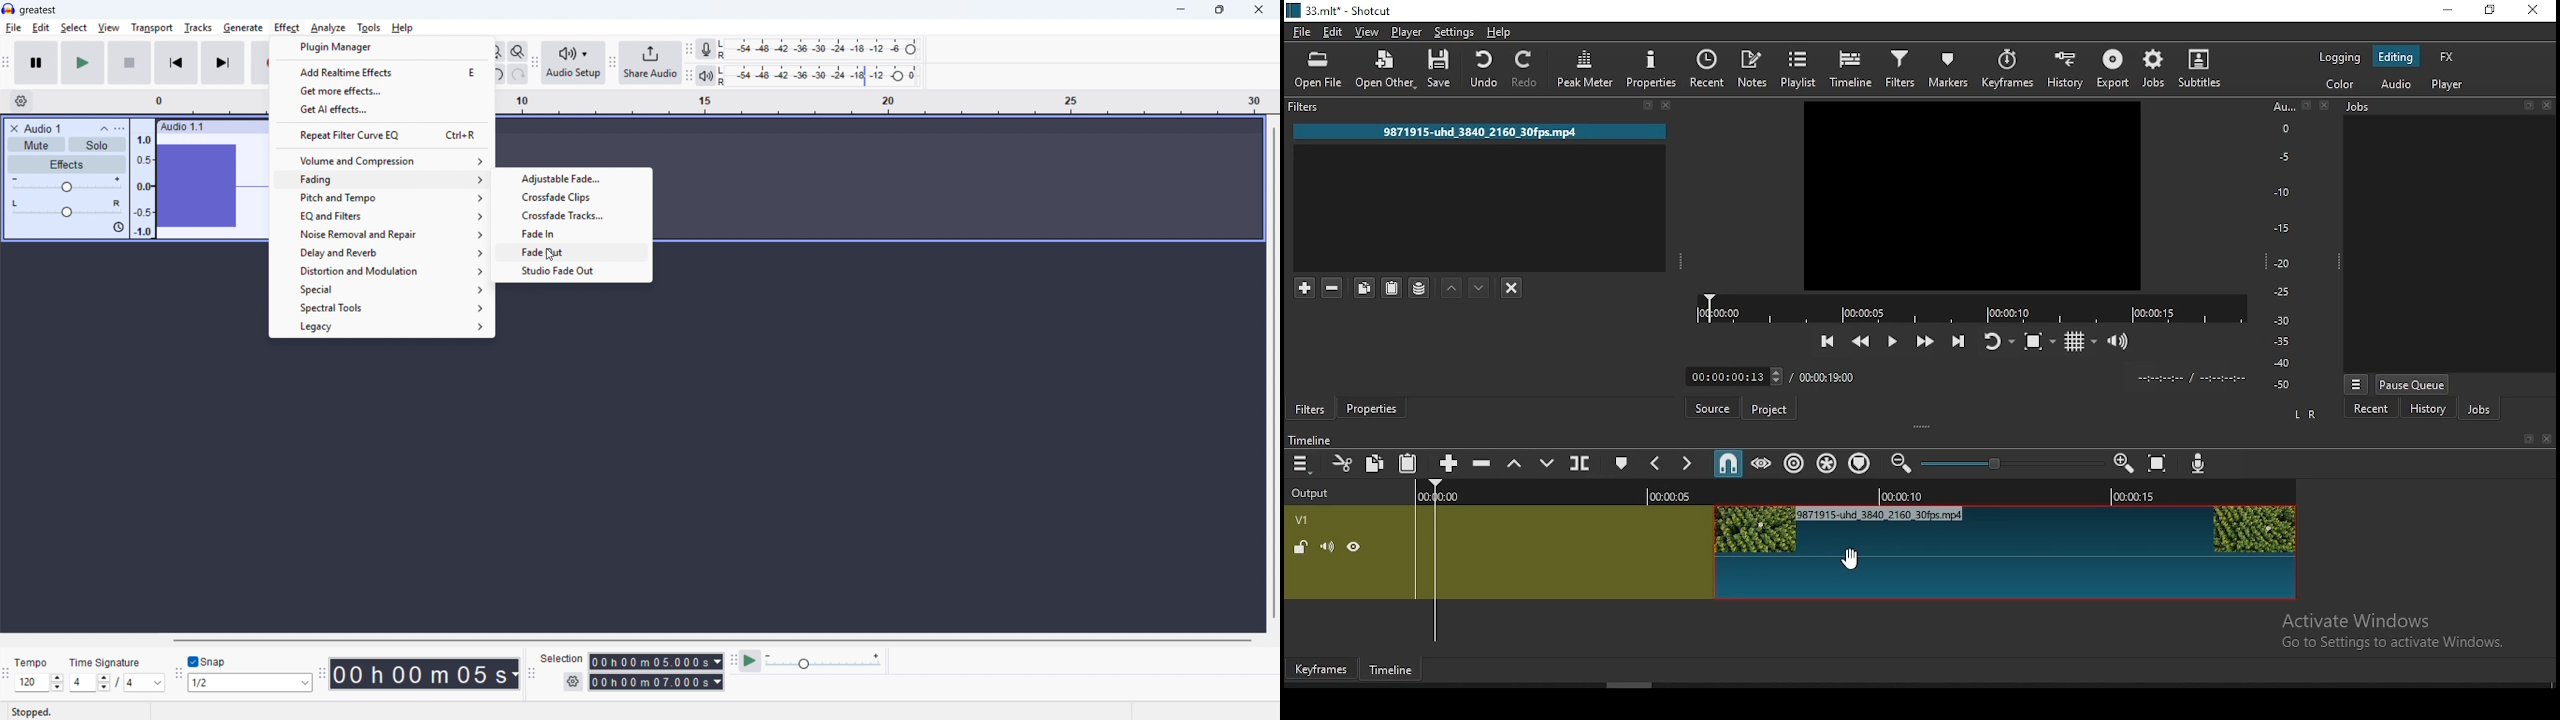 Image resolution: width=2576 pixels, height=728 pixels. Describe the element at coordinates (6, 64) in the screenshot. I see `transport toolbar` at that location.